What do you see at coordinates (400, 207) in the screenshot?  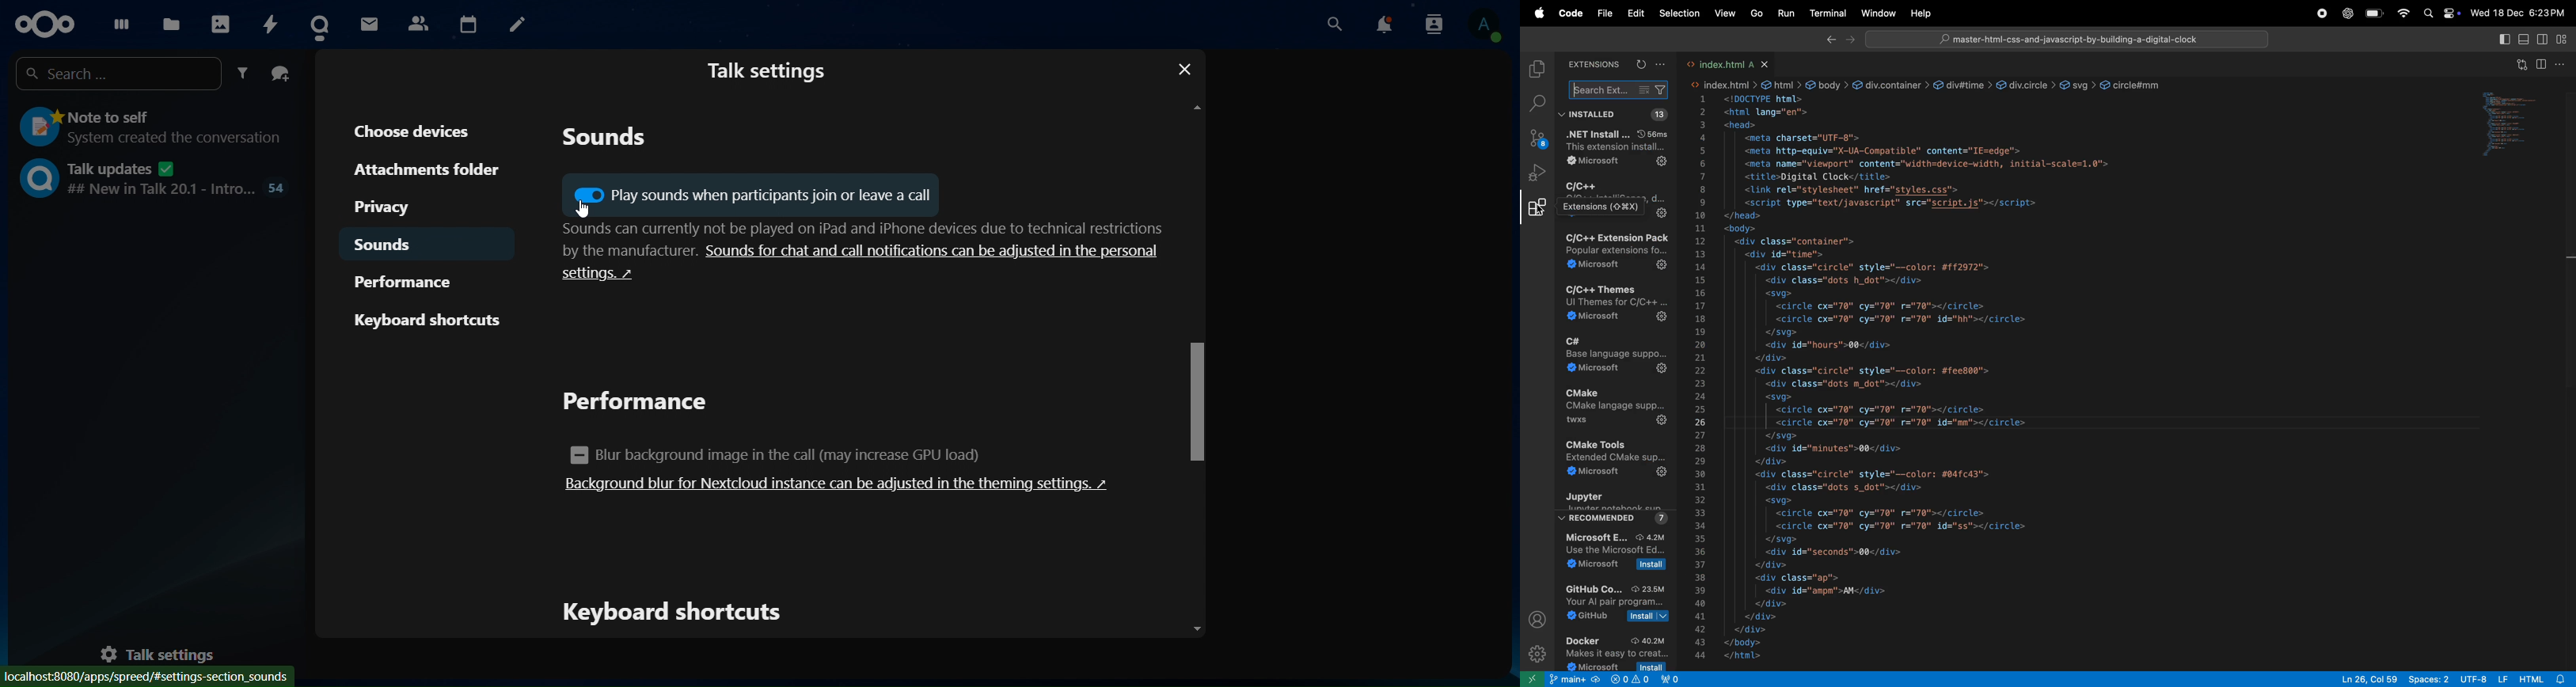 I see `privacy` at bounding box center [400, 207].